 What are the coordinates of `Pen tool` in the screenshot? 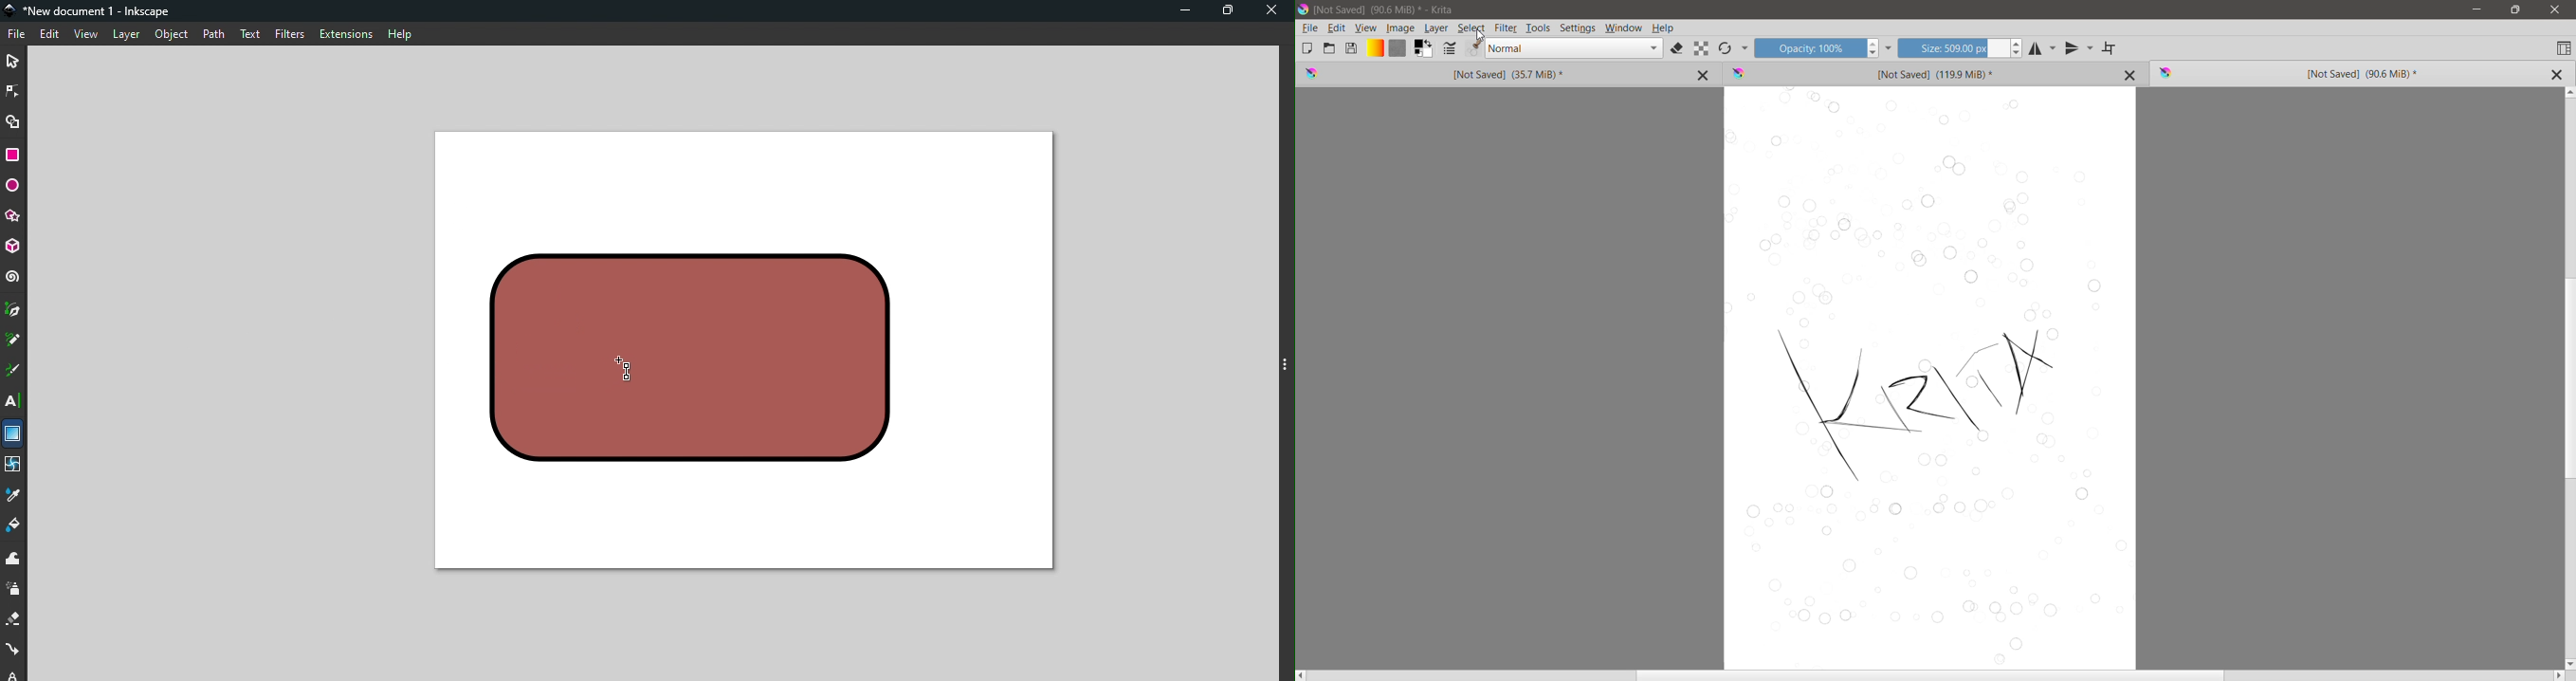 It's located at (13, 311).